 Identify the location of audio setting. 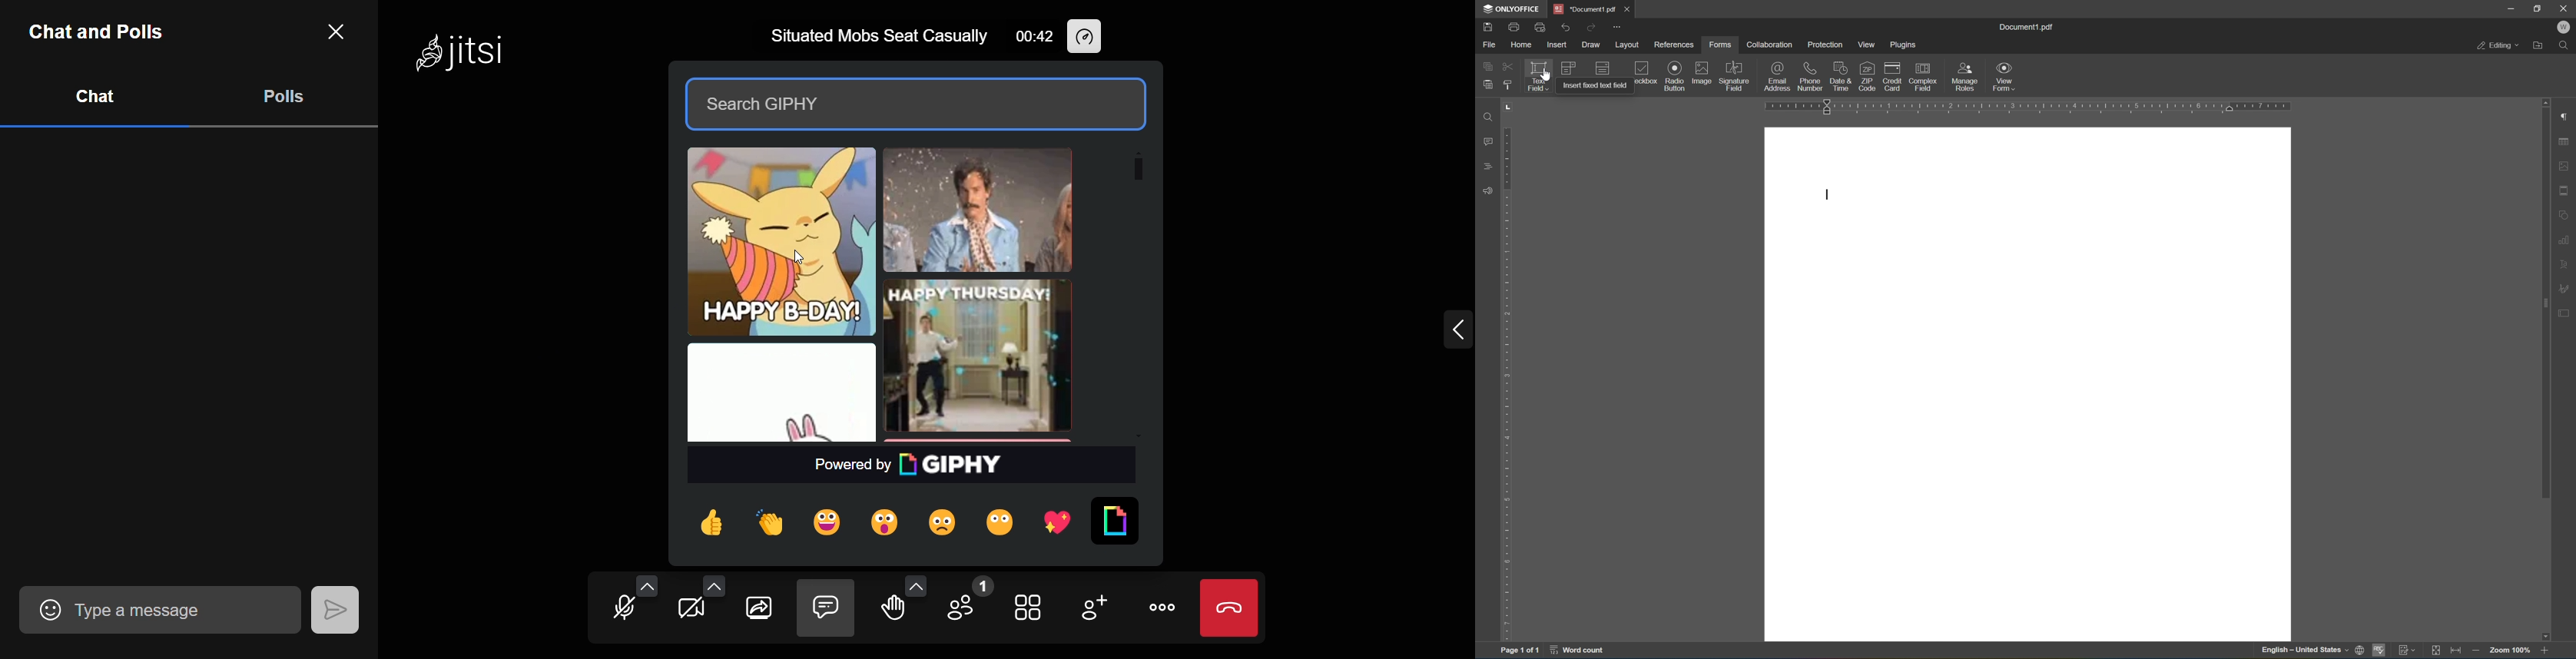
(646, 583).